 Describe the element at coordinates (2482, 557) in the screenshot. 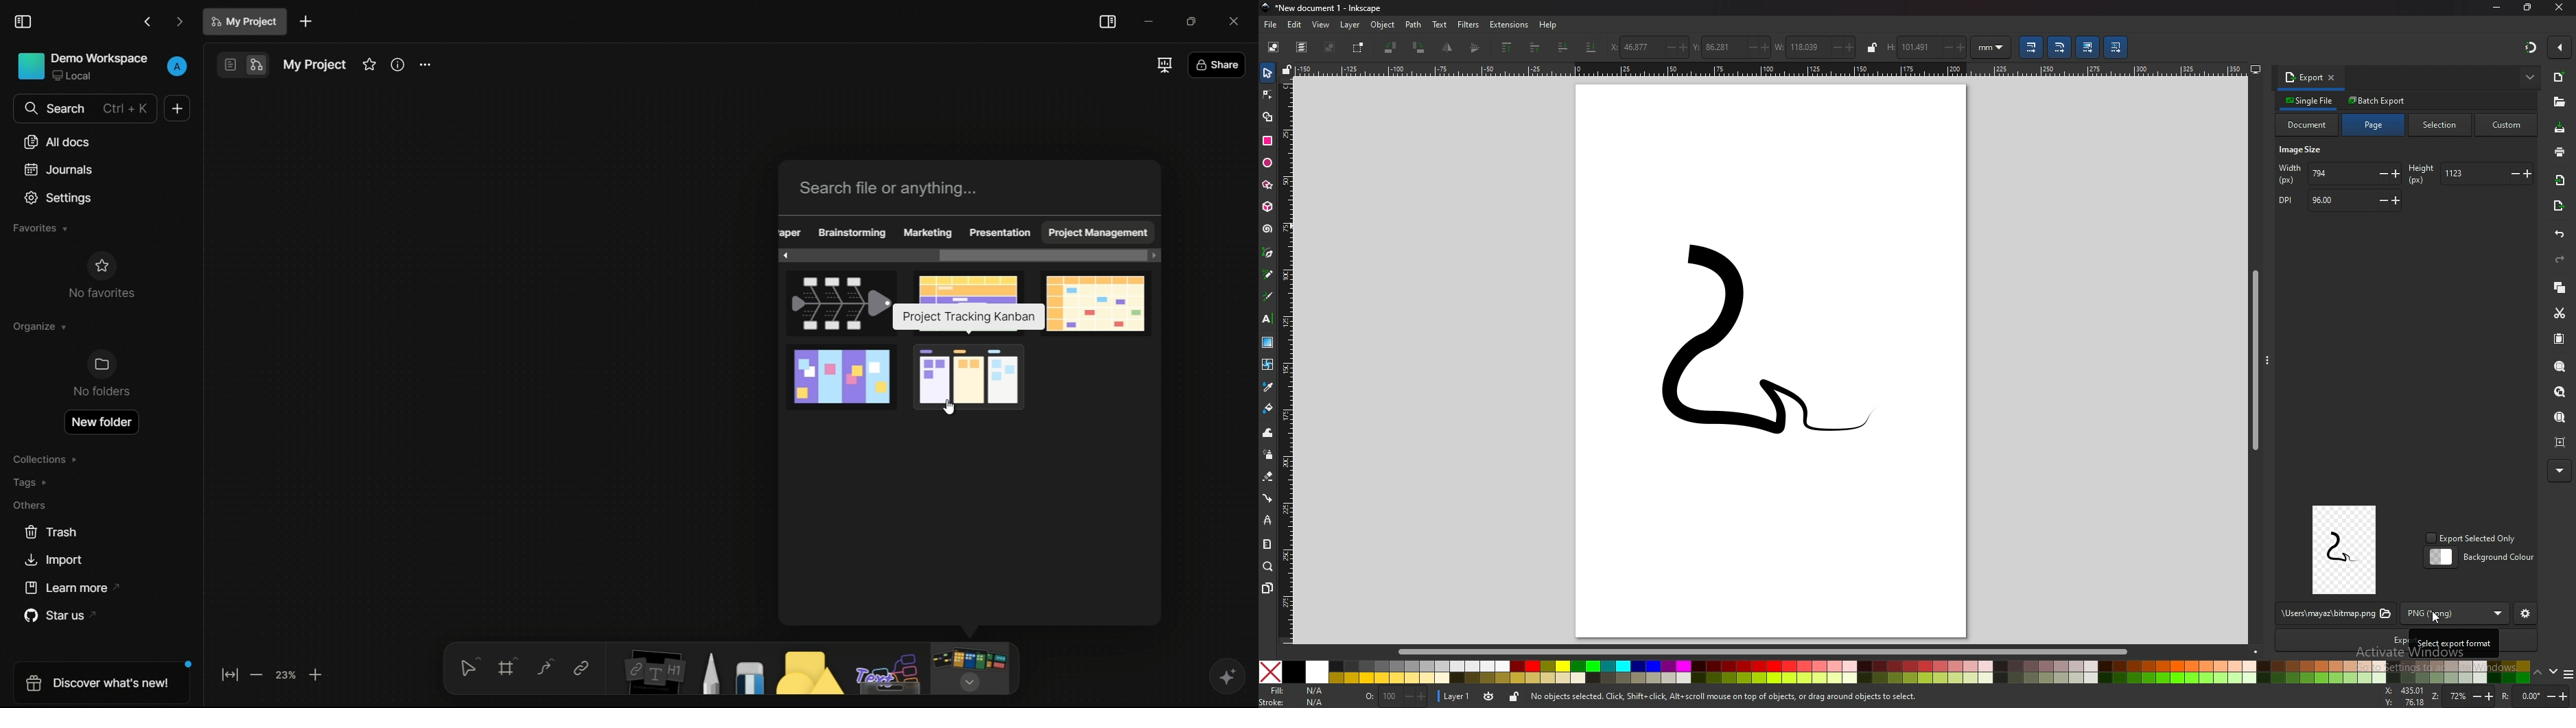

I see `background color` at that location.